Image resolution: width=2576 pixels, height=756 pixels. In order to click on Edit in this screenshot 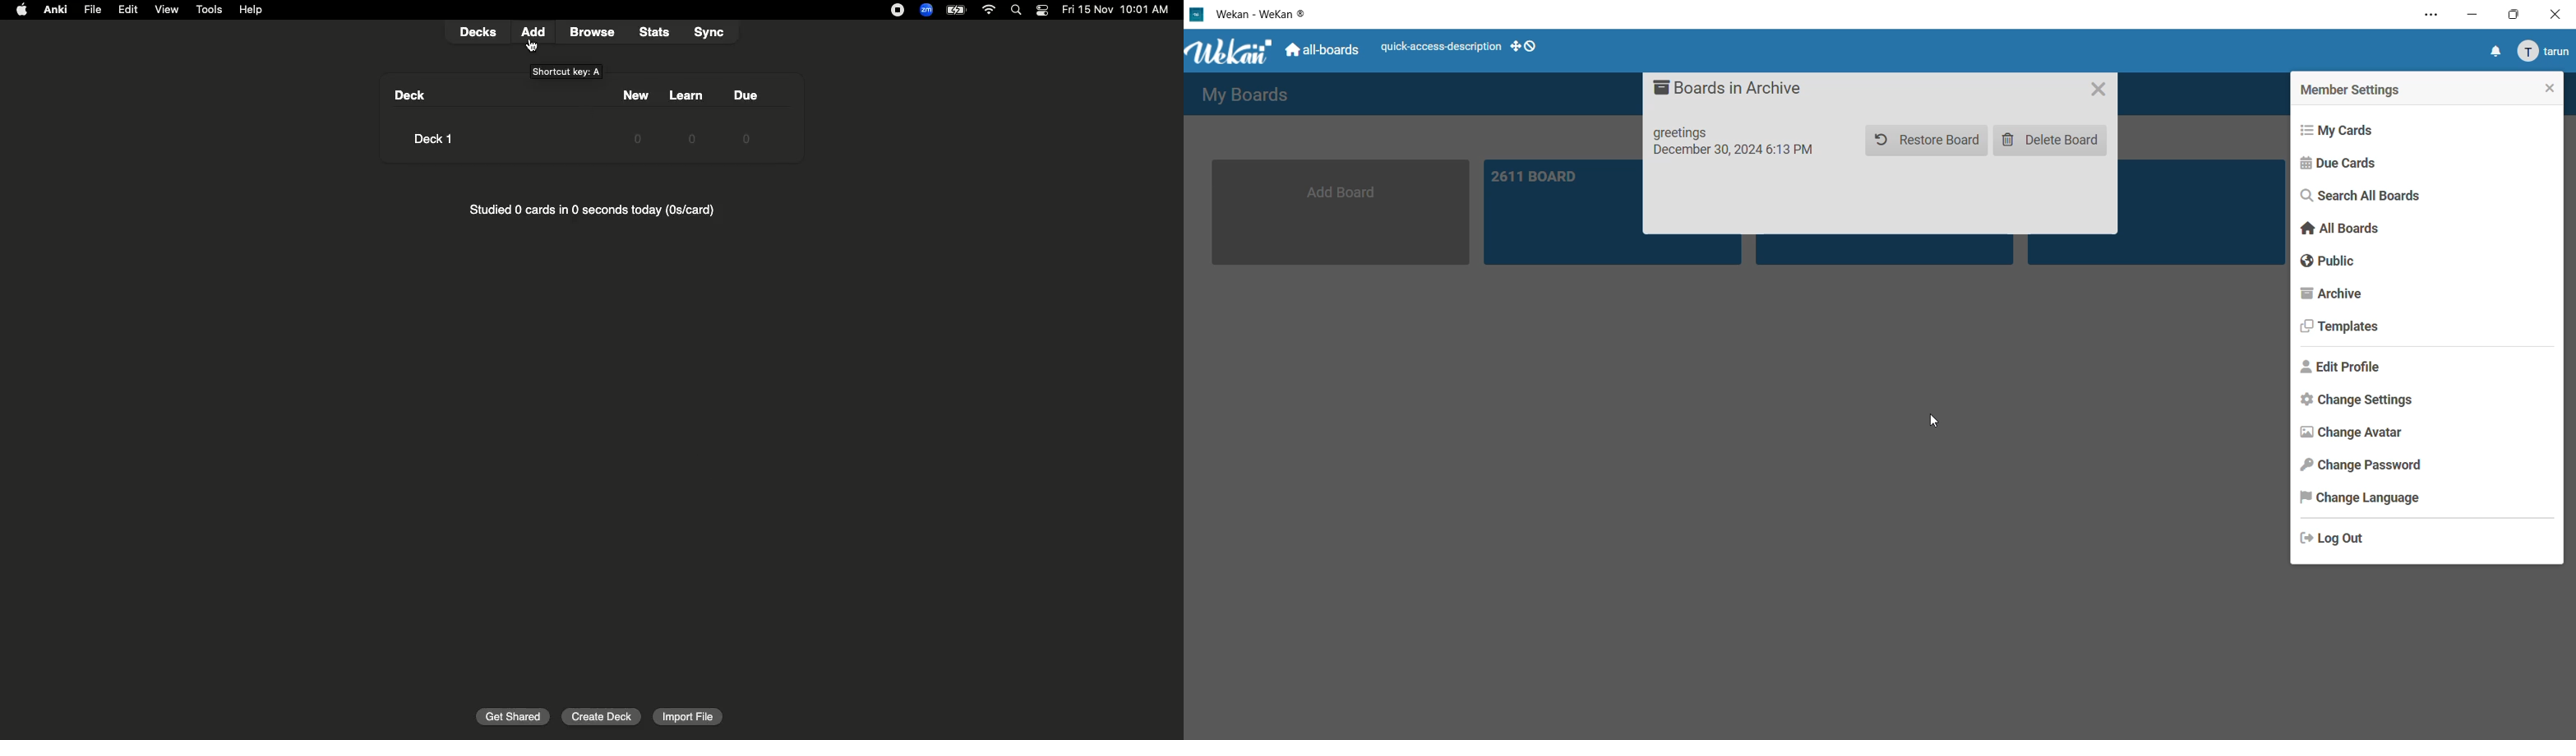, I will do `click(128, 10)`.